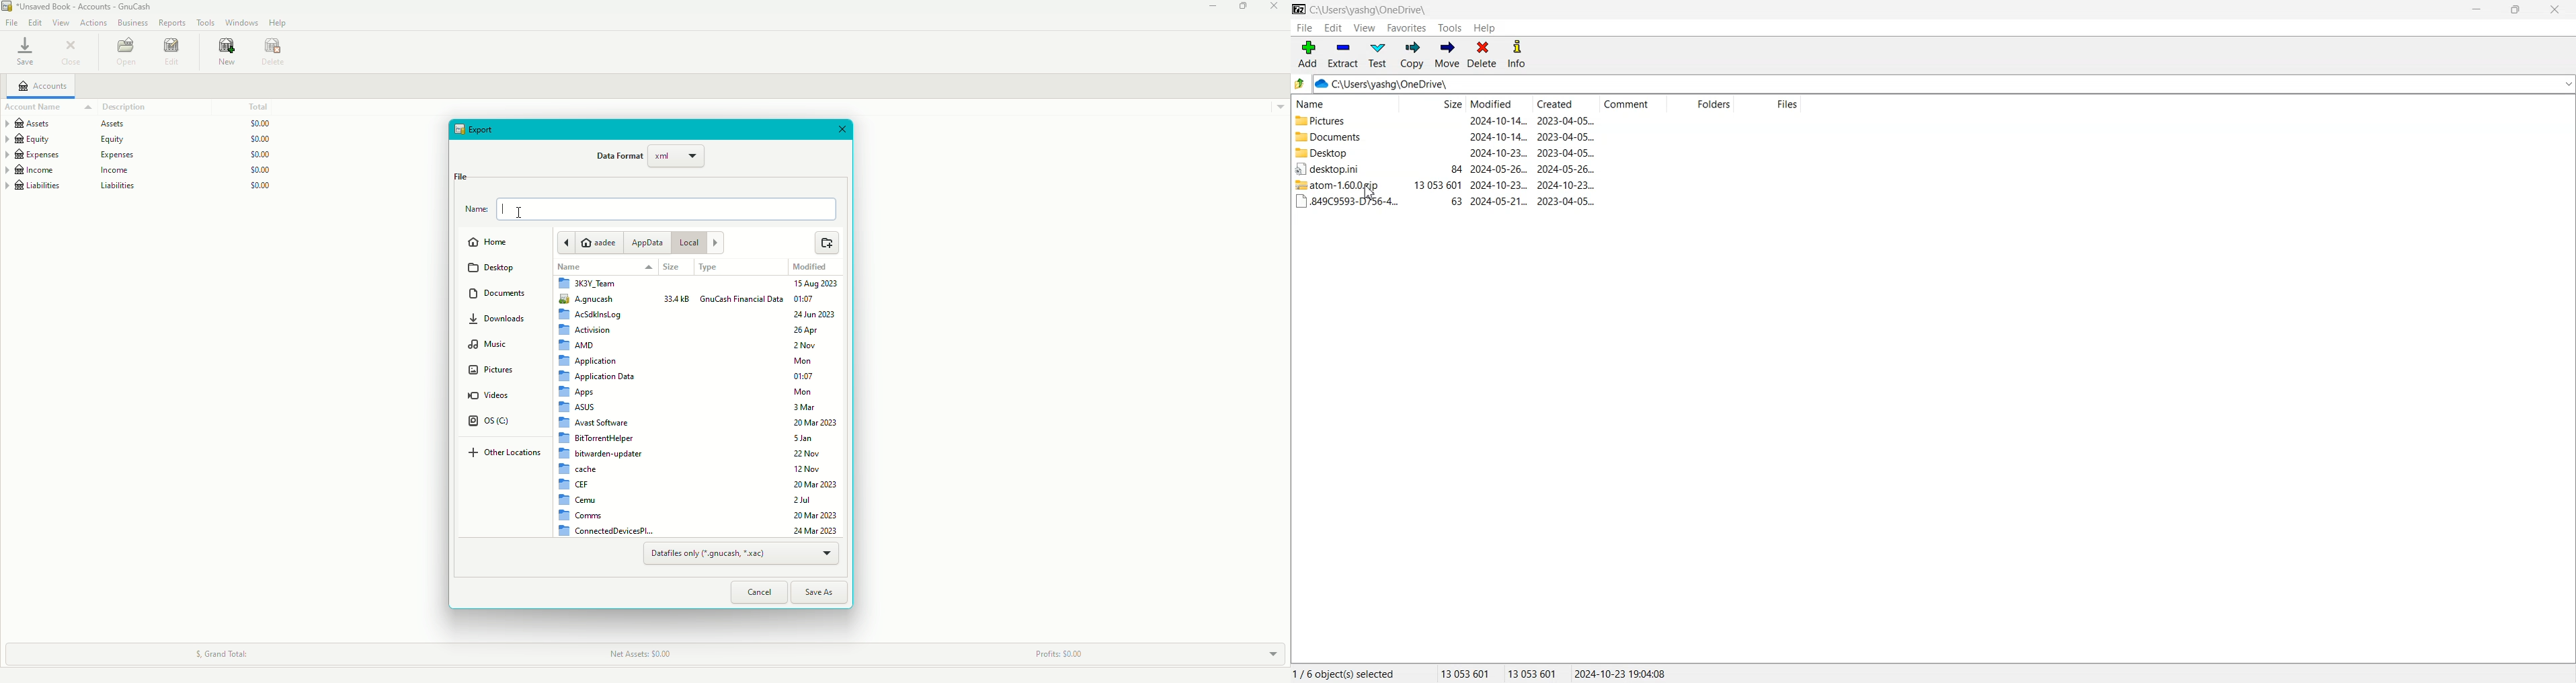 The width and height of the screenshot is (2576, 700). Describe the element at coordinates (1342, 185) in the screenshot. I see `Atom Zip File` at that location.